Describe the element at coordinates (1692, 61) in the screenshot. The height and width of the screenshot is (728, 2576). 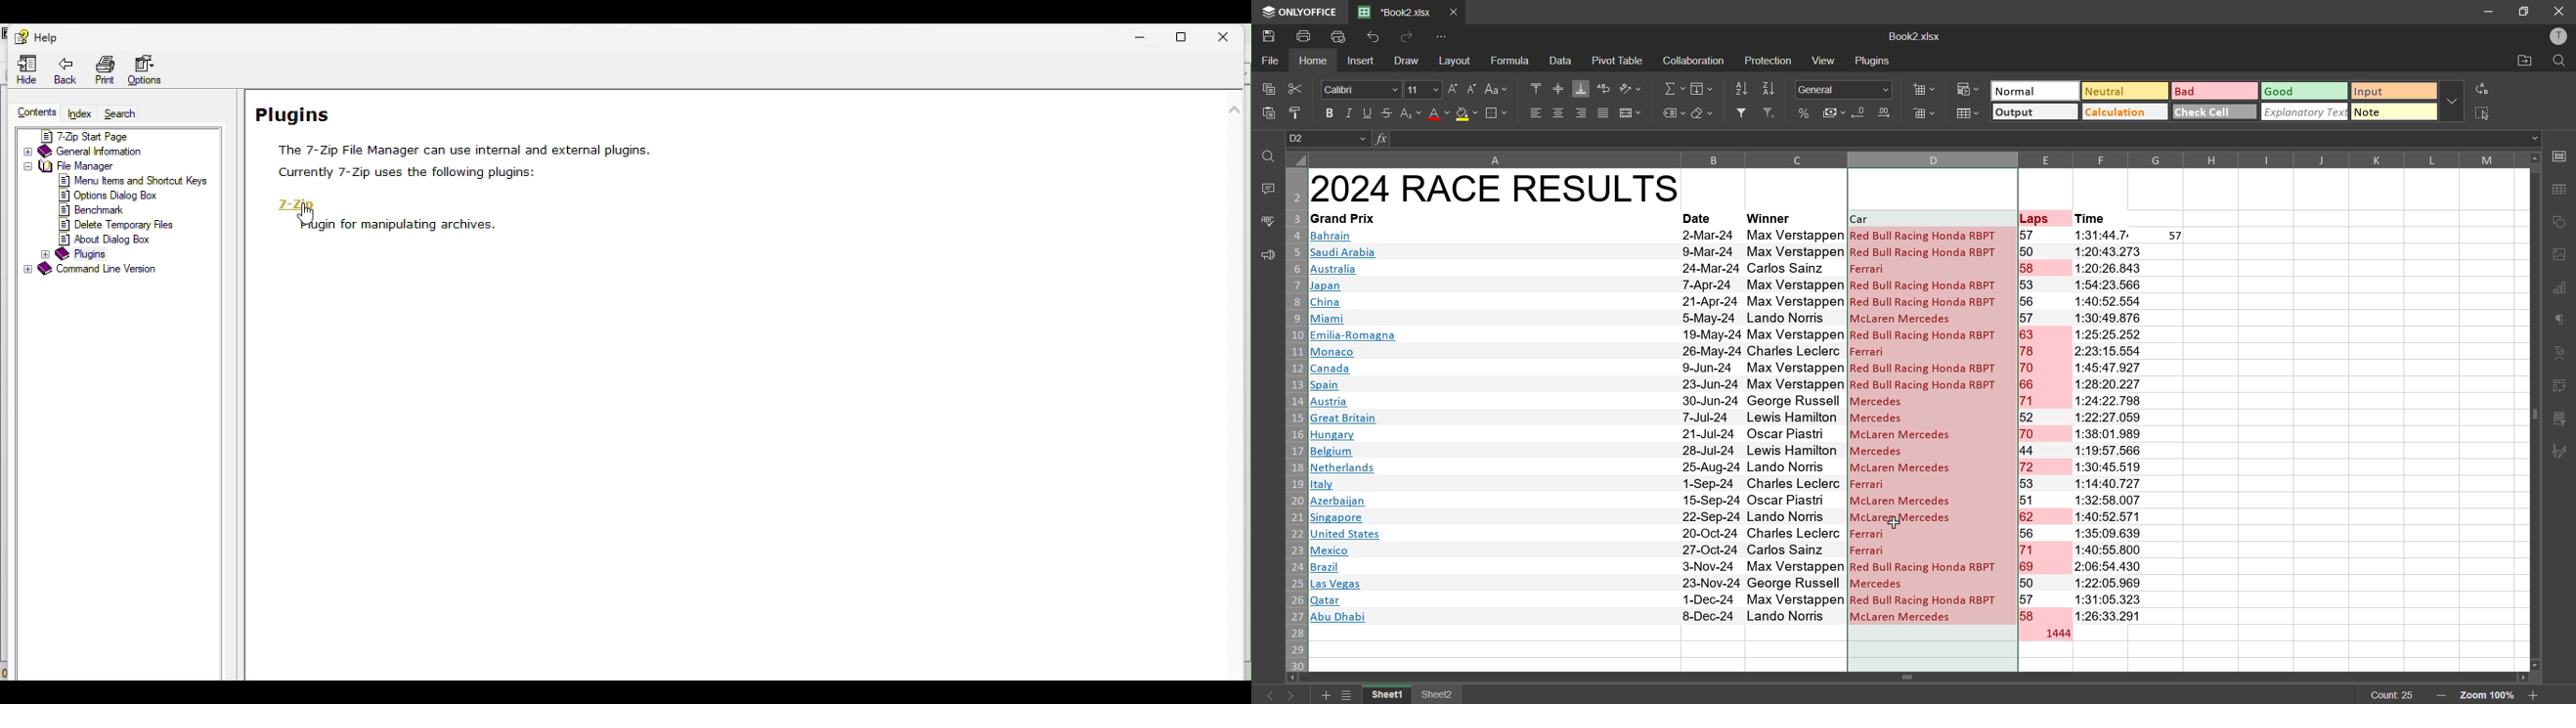
I see `collaboration` at that location.